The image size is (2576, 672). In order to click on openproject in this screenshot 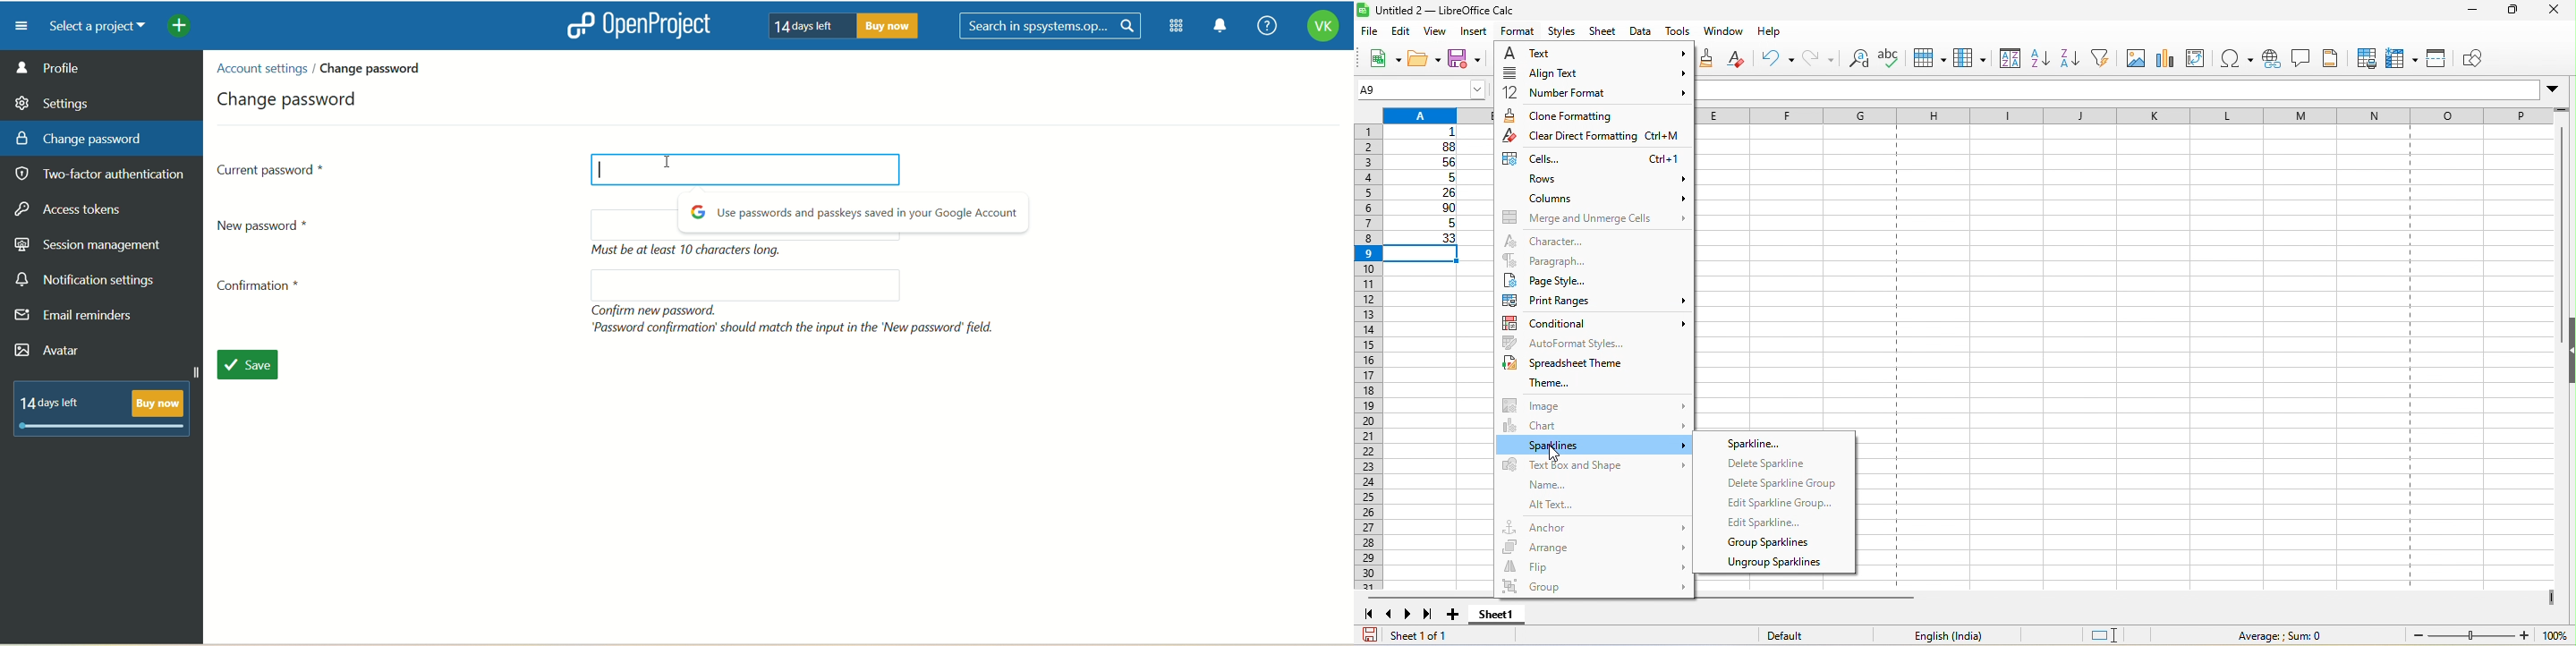, I will do `click(635, 25)`.